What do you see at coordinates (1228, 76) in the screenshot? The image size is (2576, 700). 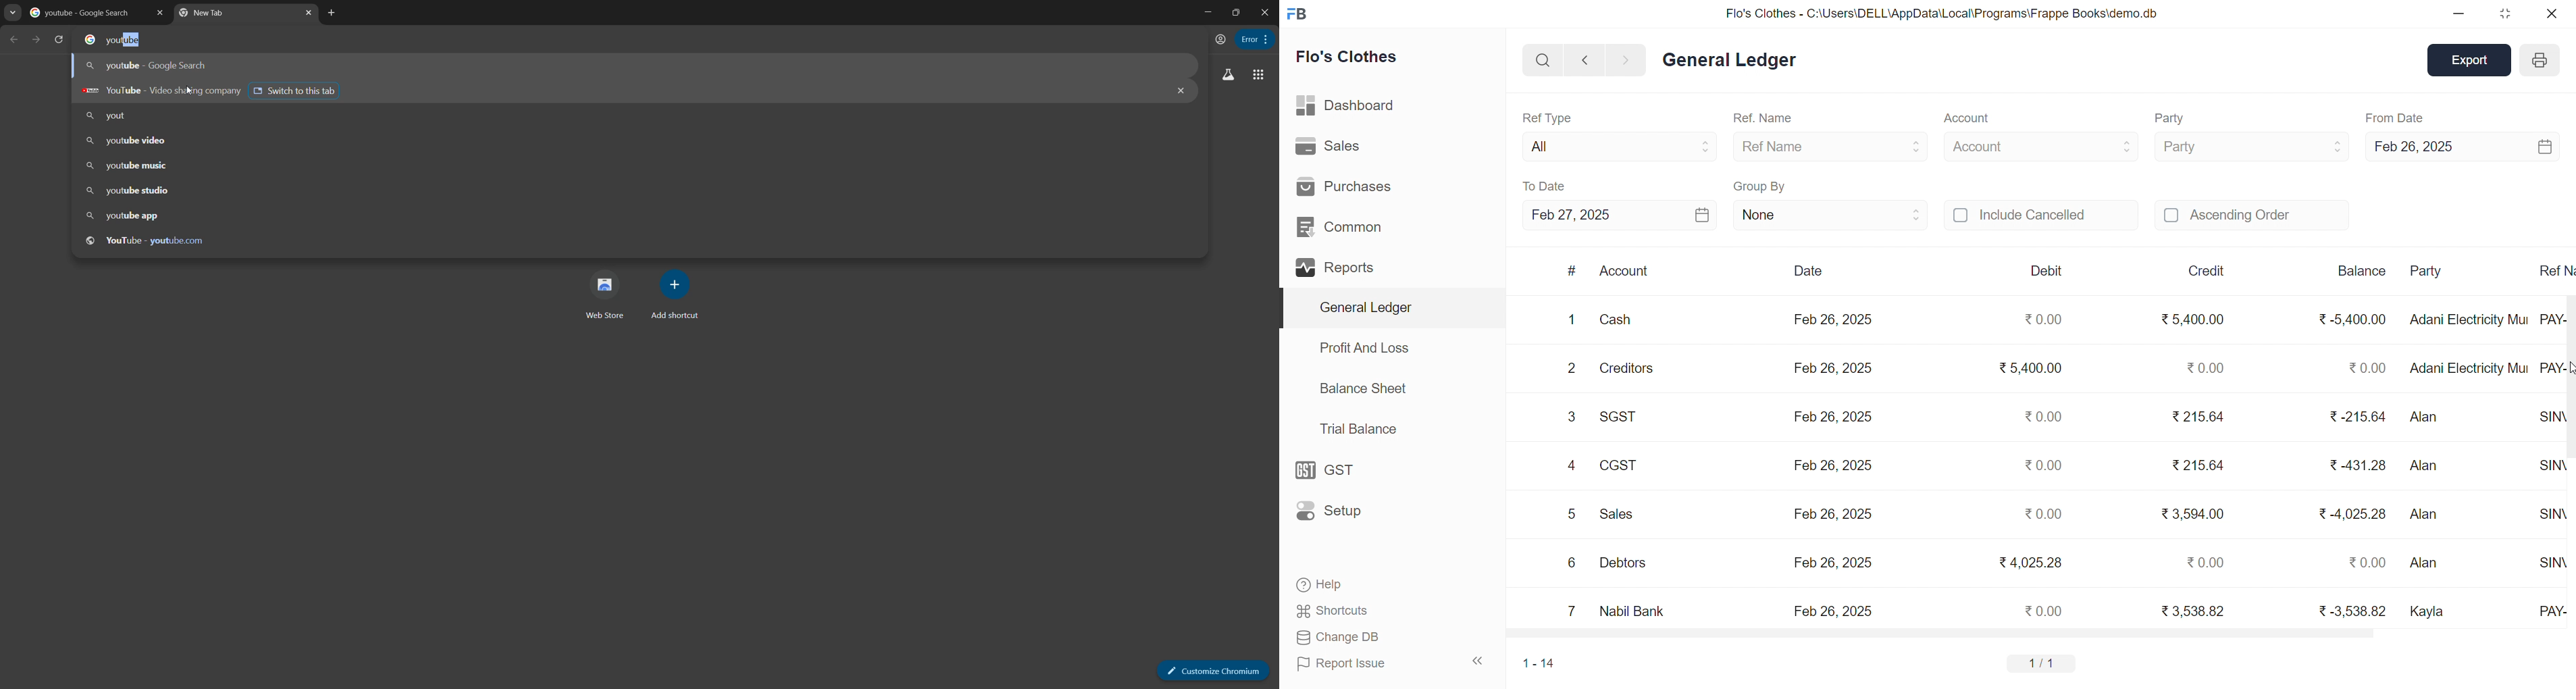 I see `search labs` at bounding box center [1228, 76].